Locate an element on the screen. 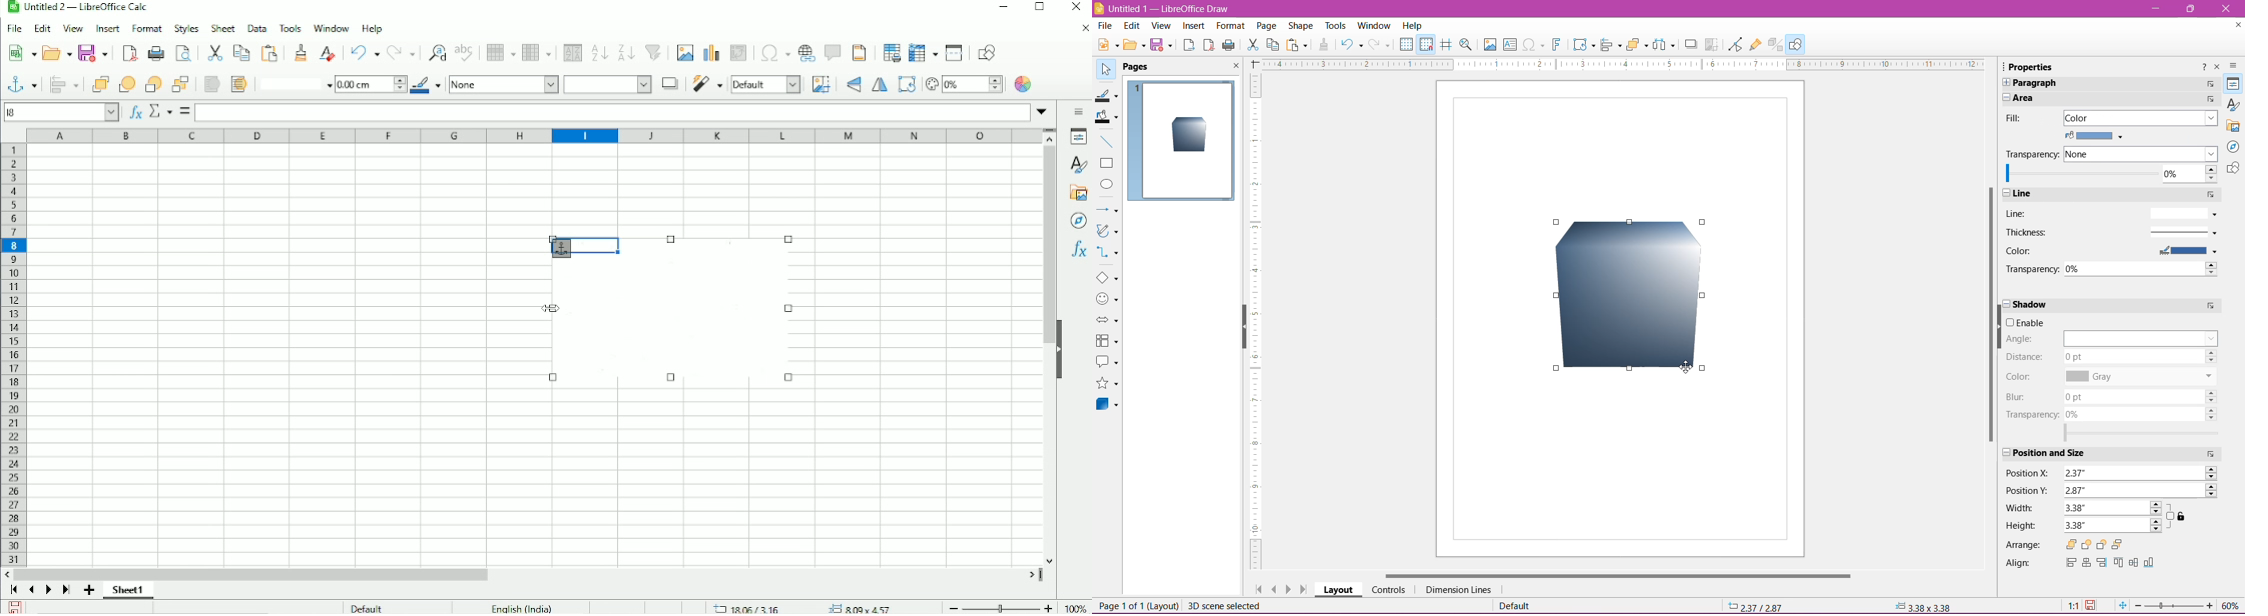  Color is located at coordinates (2021, 376).